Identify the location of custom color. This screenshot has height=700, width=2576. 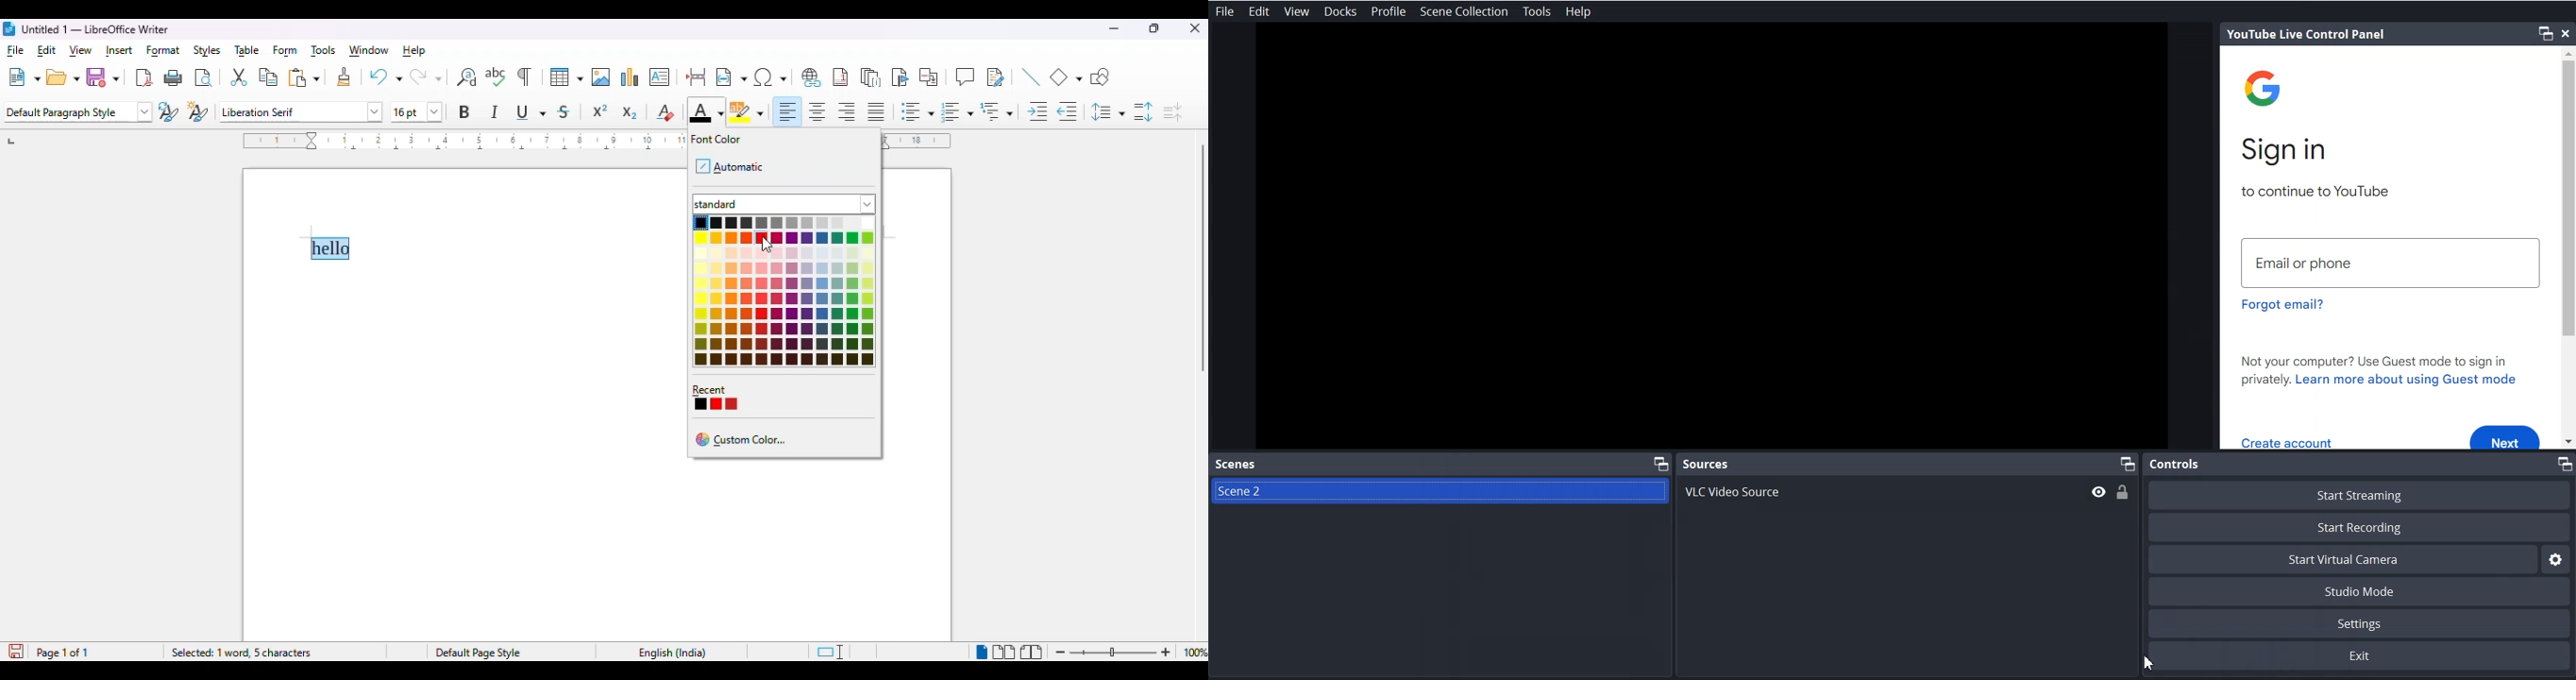
(745, 440).